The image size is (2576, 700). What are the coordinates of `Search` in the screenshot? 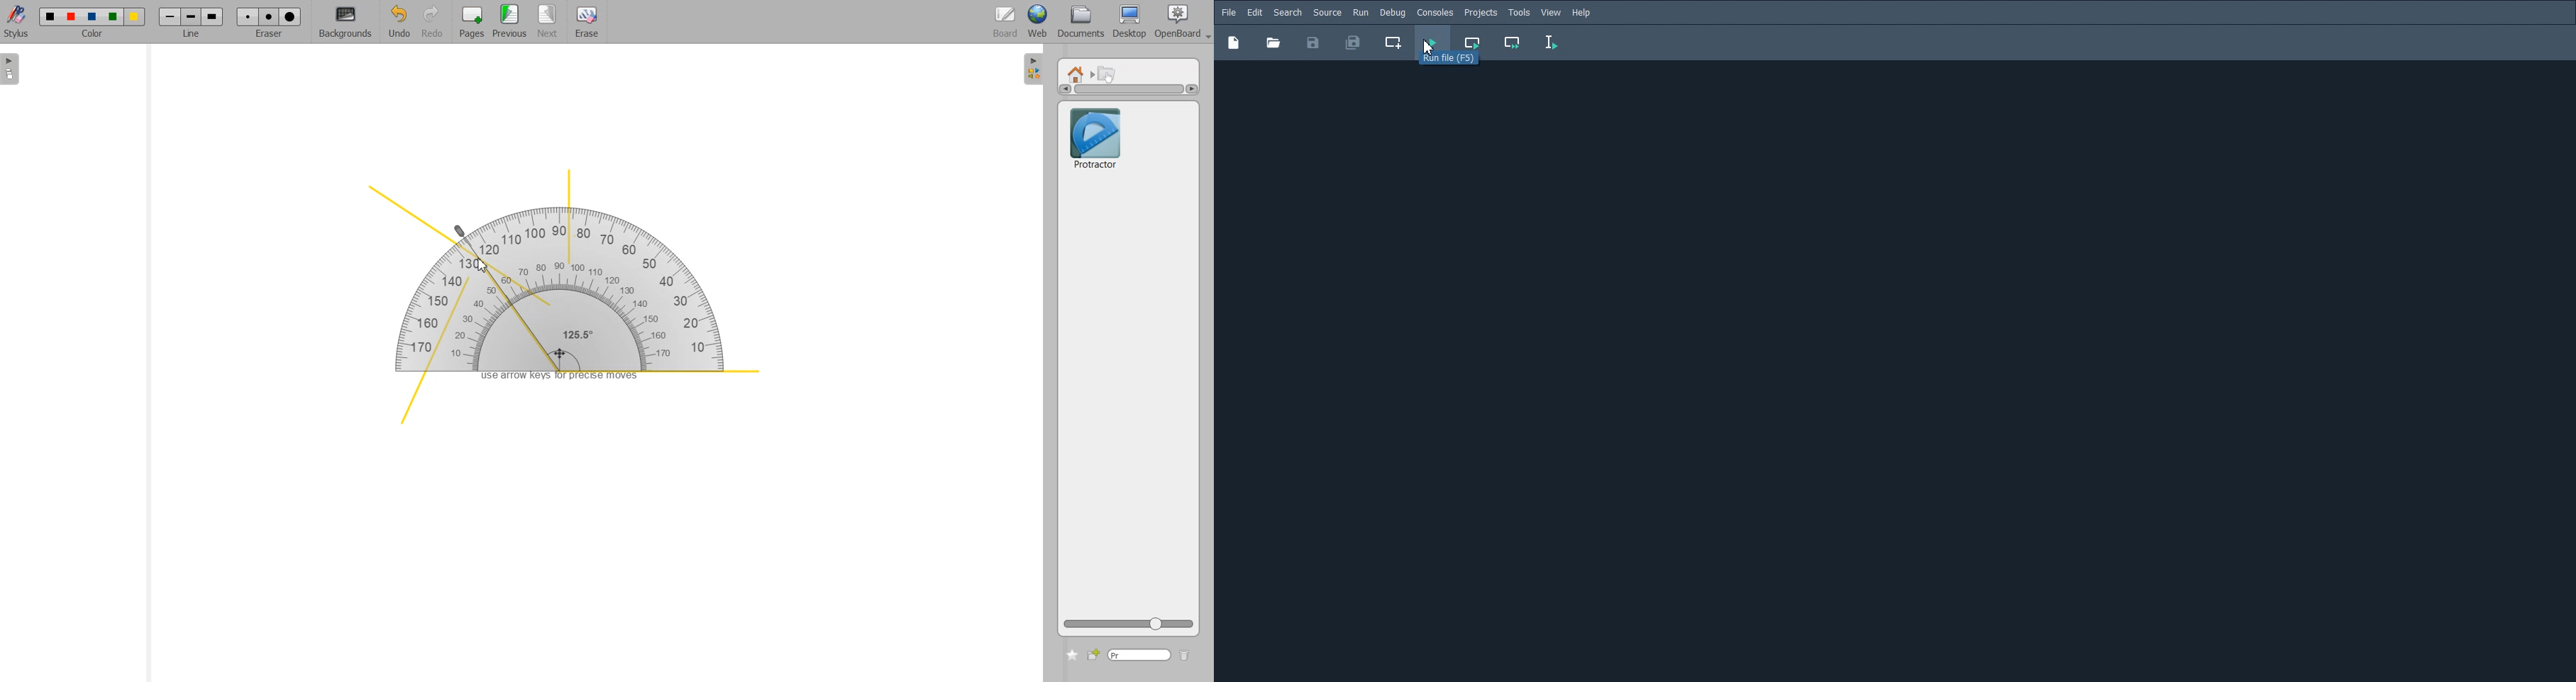 It's located at (1288, 13).